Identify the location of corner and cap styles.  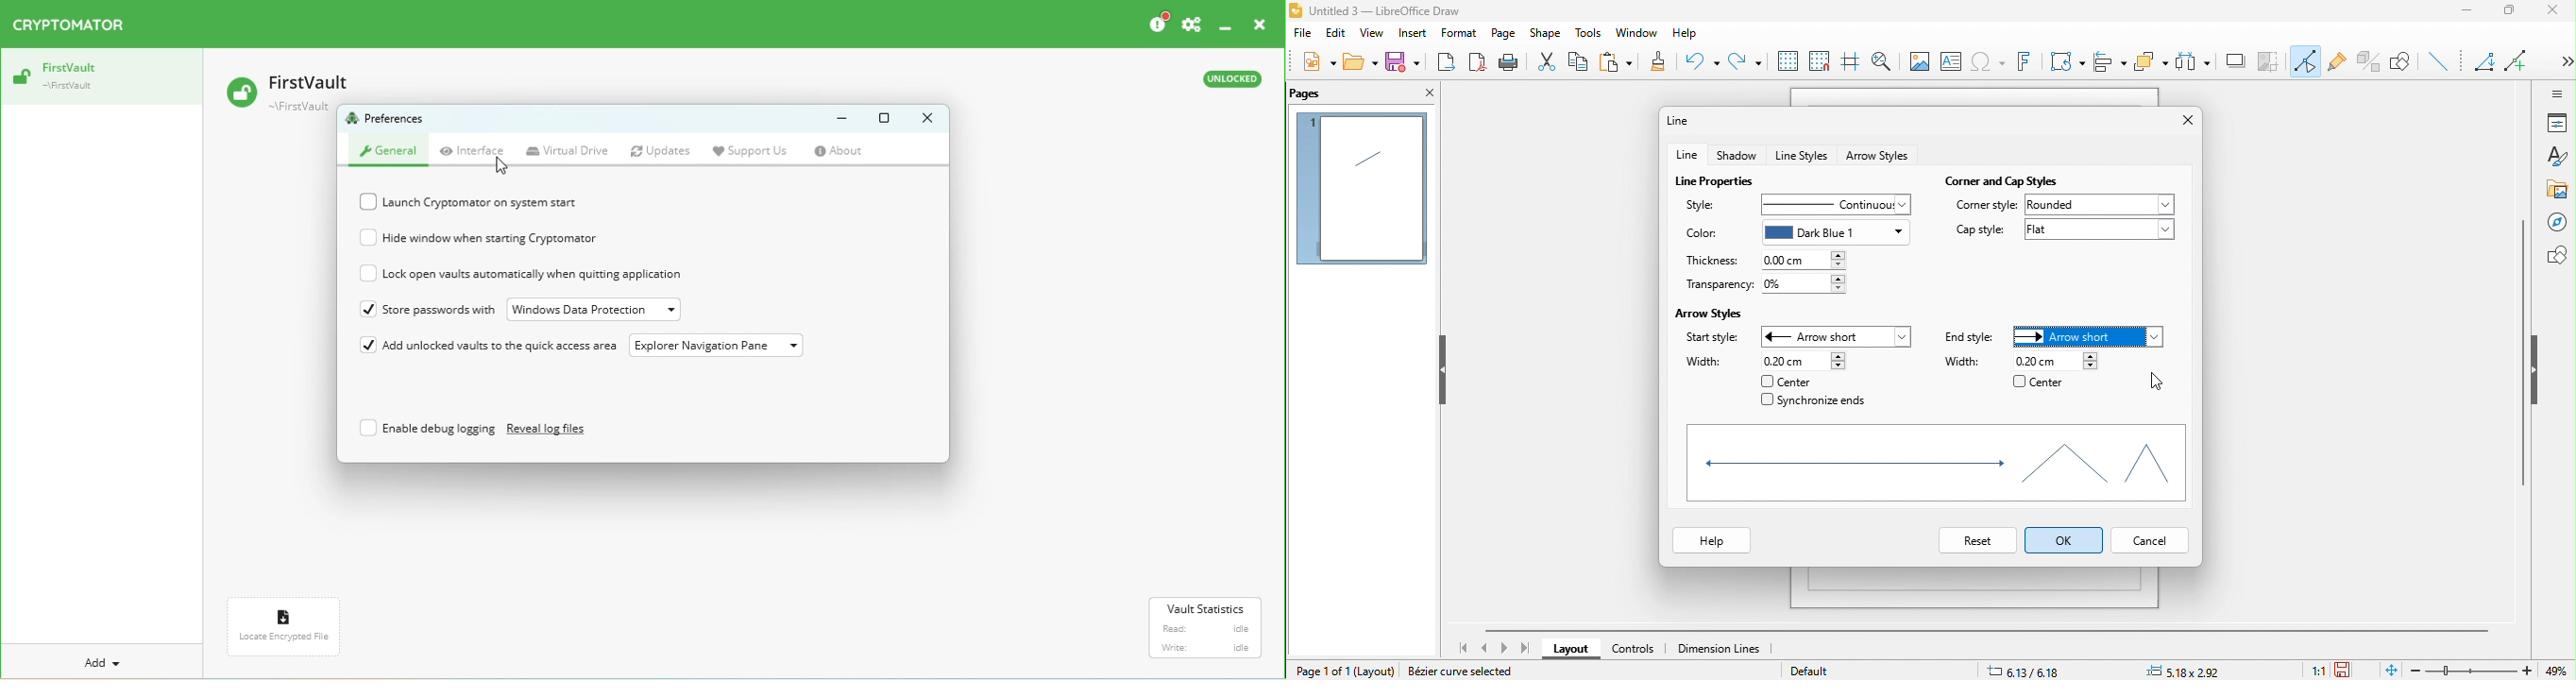
(2005, 178).